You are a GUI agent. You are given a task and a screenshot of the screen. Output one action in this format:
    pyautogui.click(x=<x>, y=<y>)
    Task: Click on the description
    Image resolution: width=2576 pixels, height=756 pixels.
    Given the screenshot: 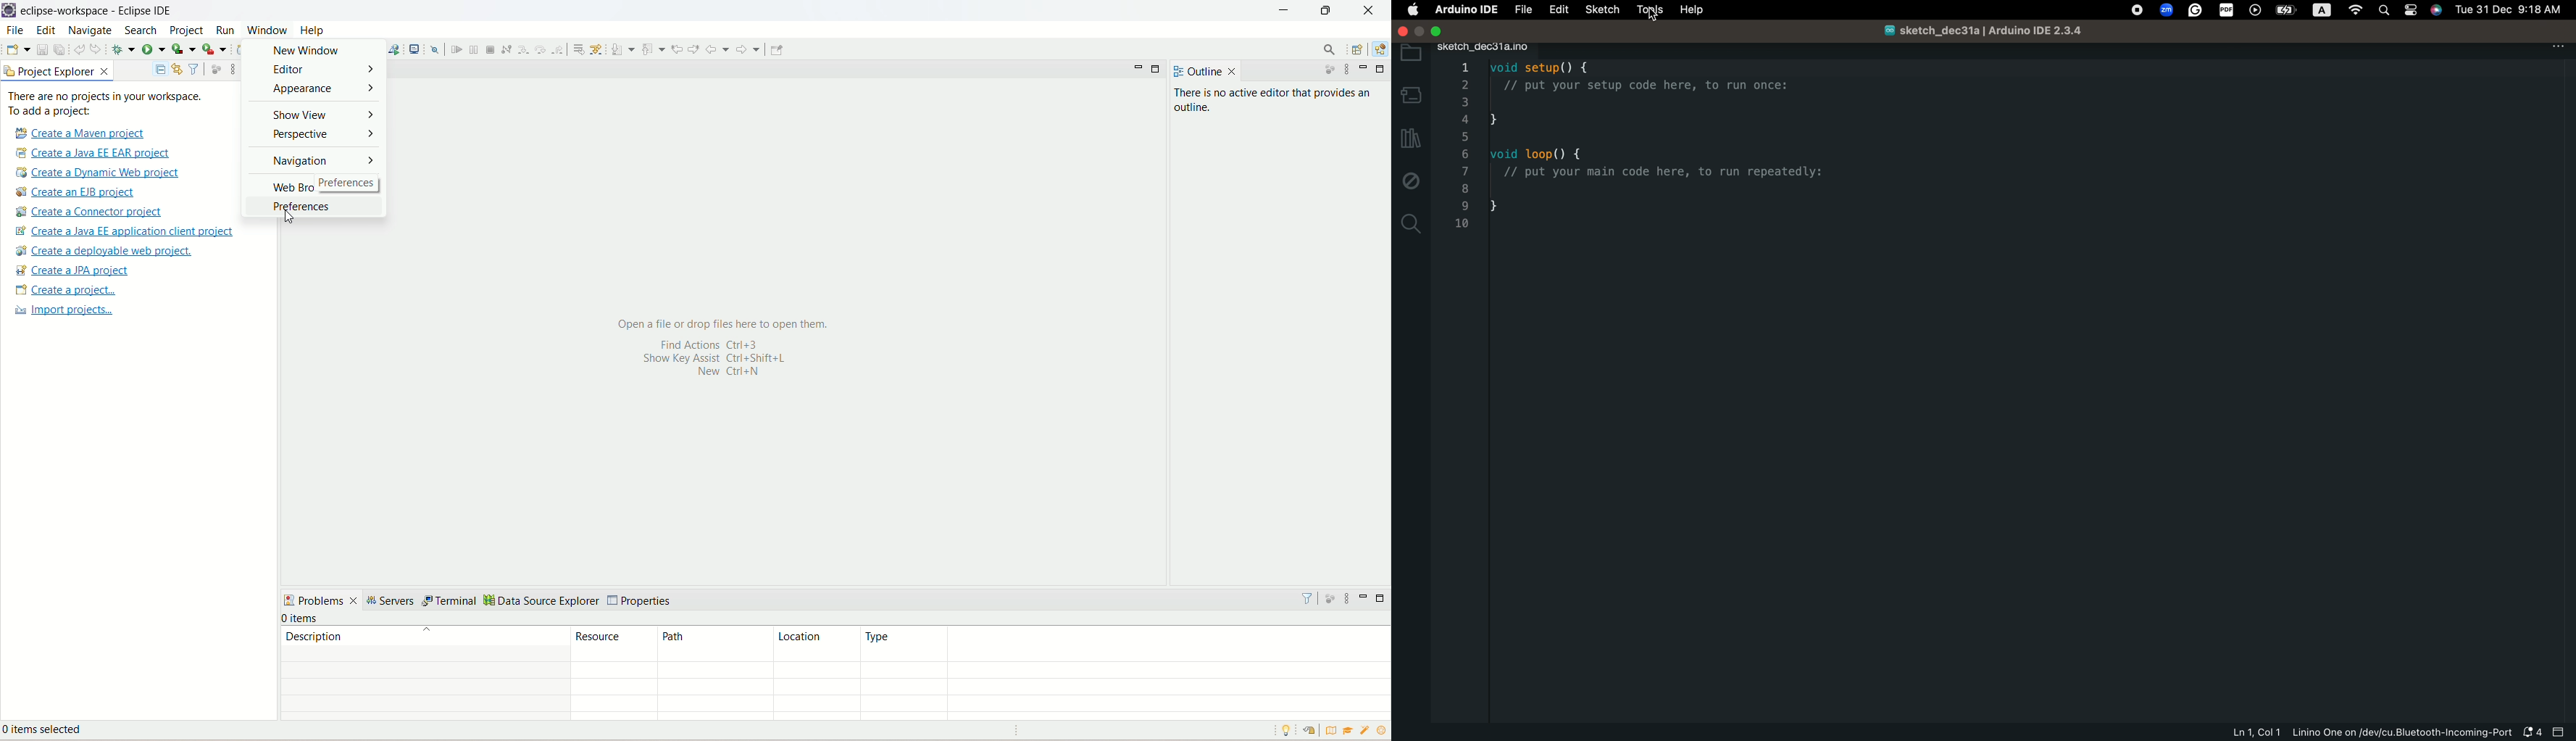 What is the action you would take?
    pyautogui.click(x=425, y=636)
    